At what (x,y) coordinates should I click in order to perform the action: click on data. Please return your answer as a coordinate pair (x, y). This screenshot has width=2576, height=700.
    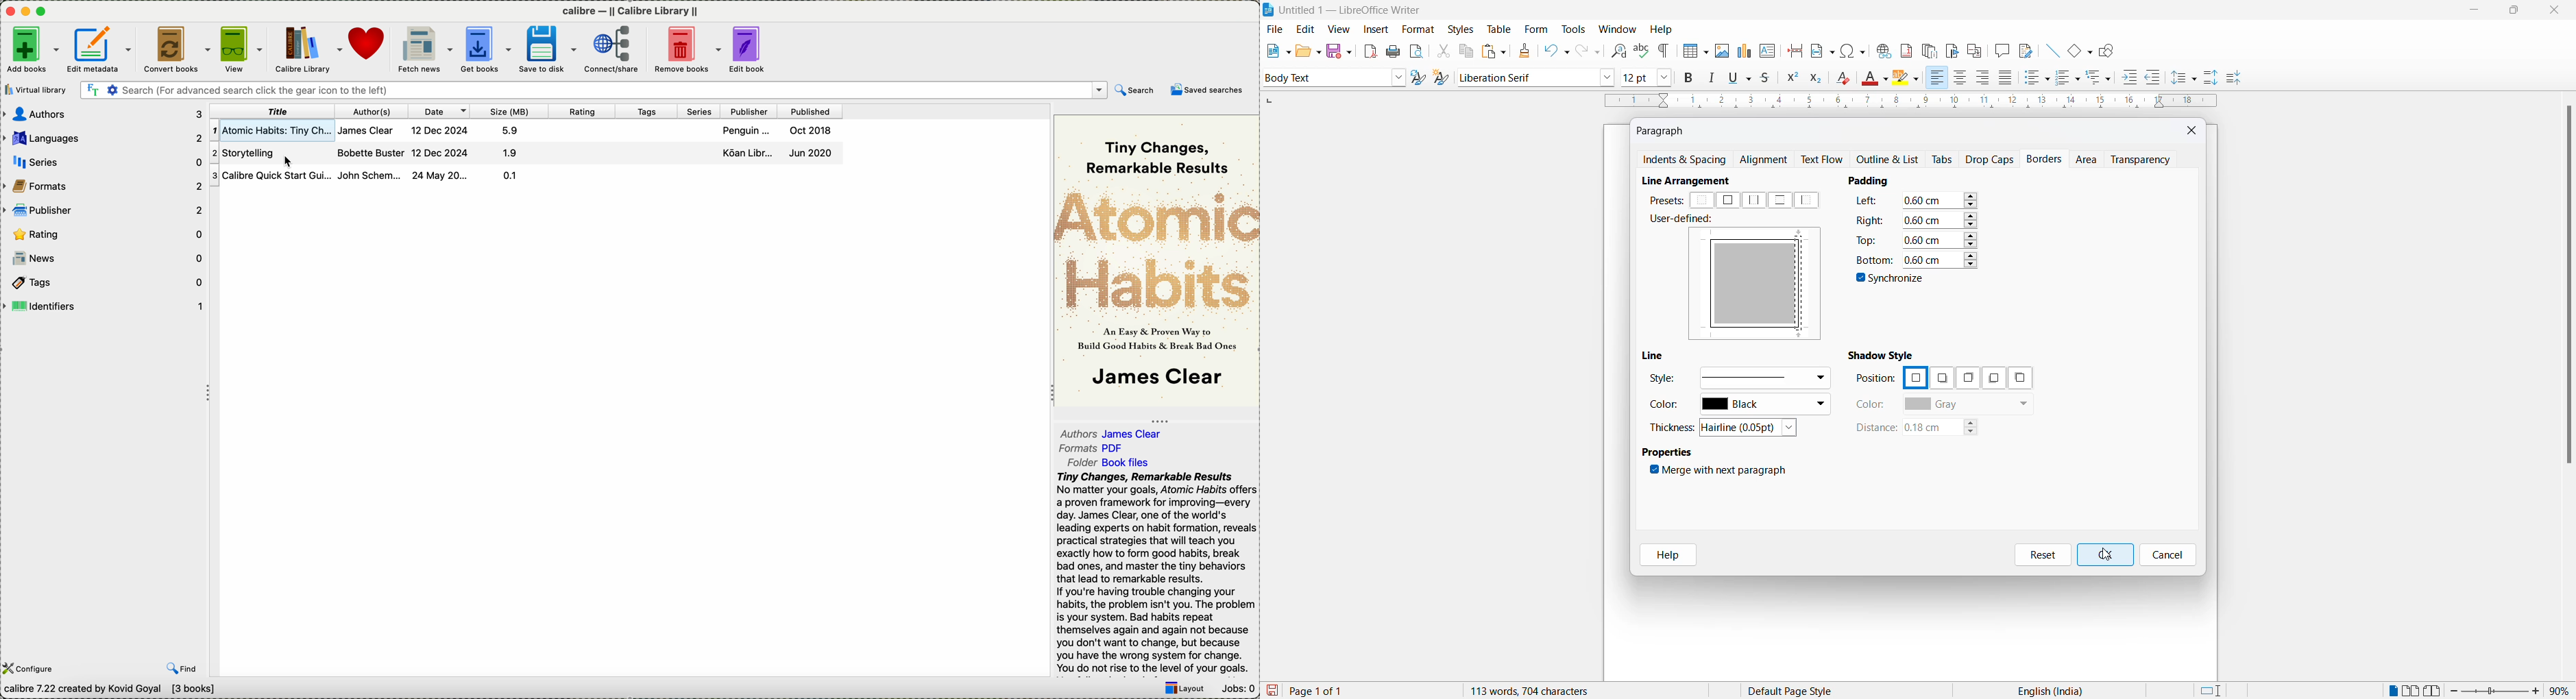
    Looking at the image, I should click on (113, 690).